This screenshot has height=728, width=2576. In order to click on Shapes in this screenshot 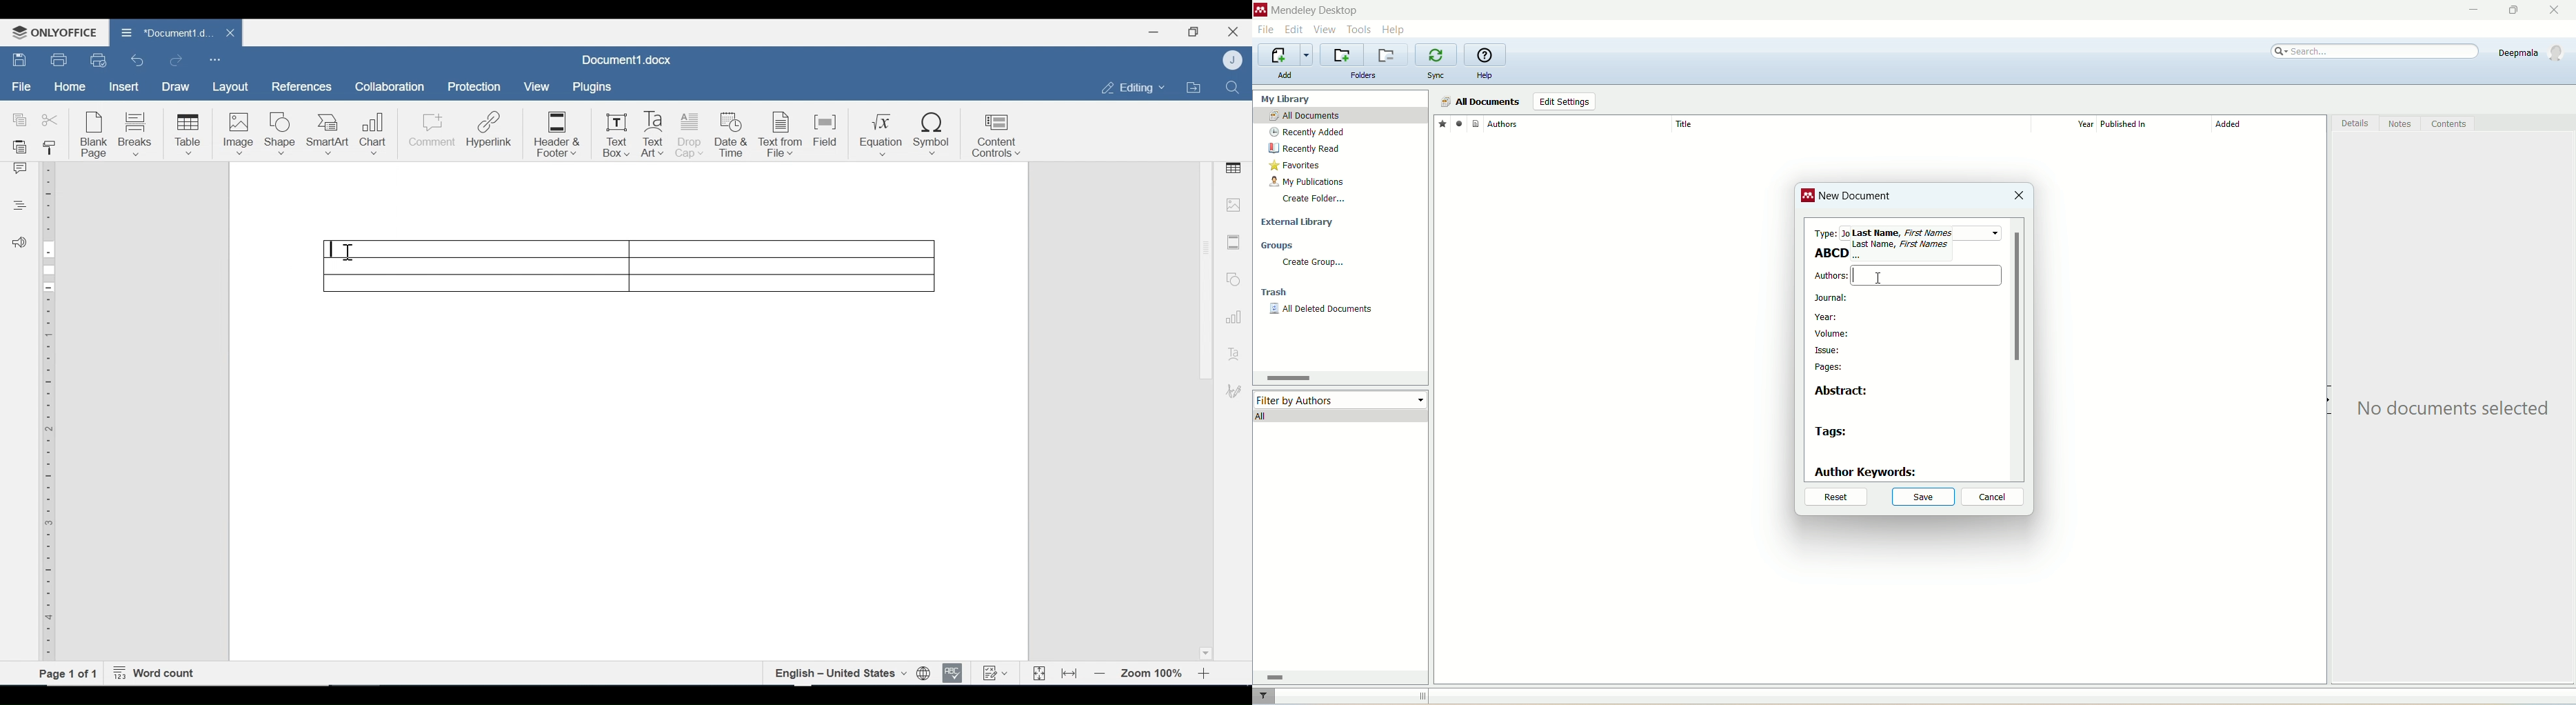, I will do `click(1232, 277)`.